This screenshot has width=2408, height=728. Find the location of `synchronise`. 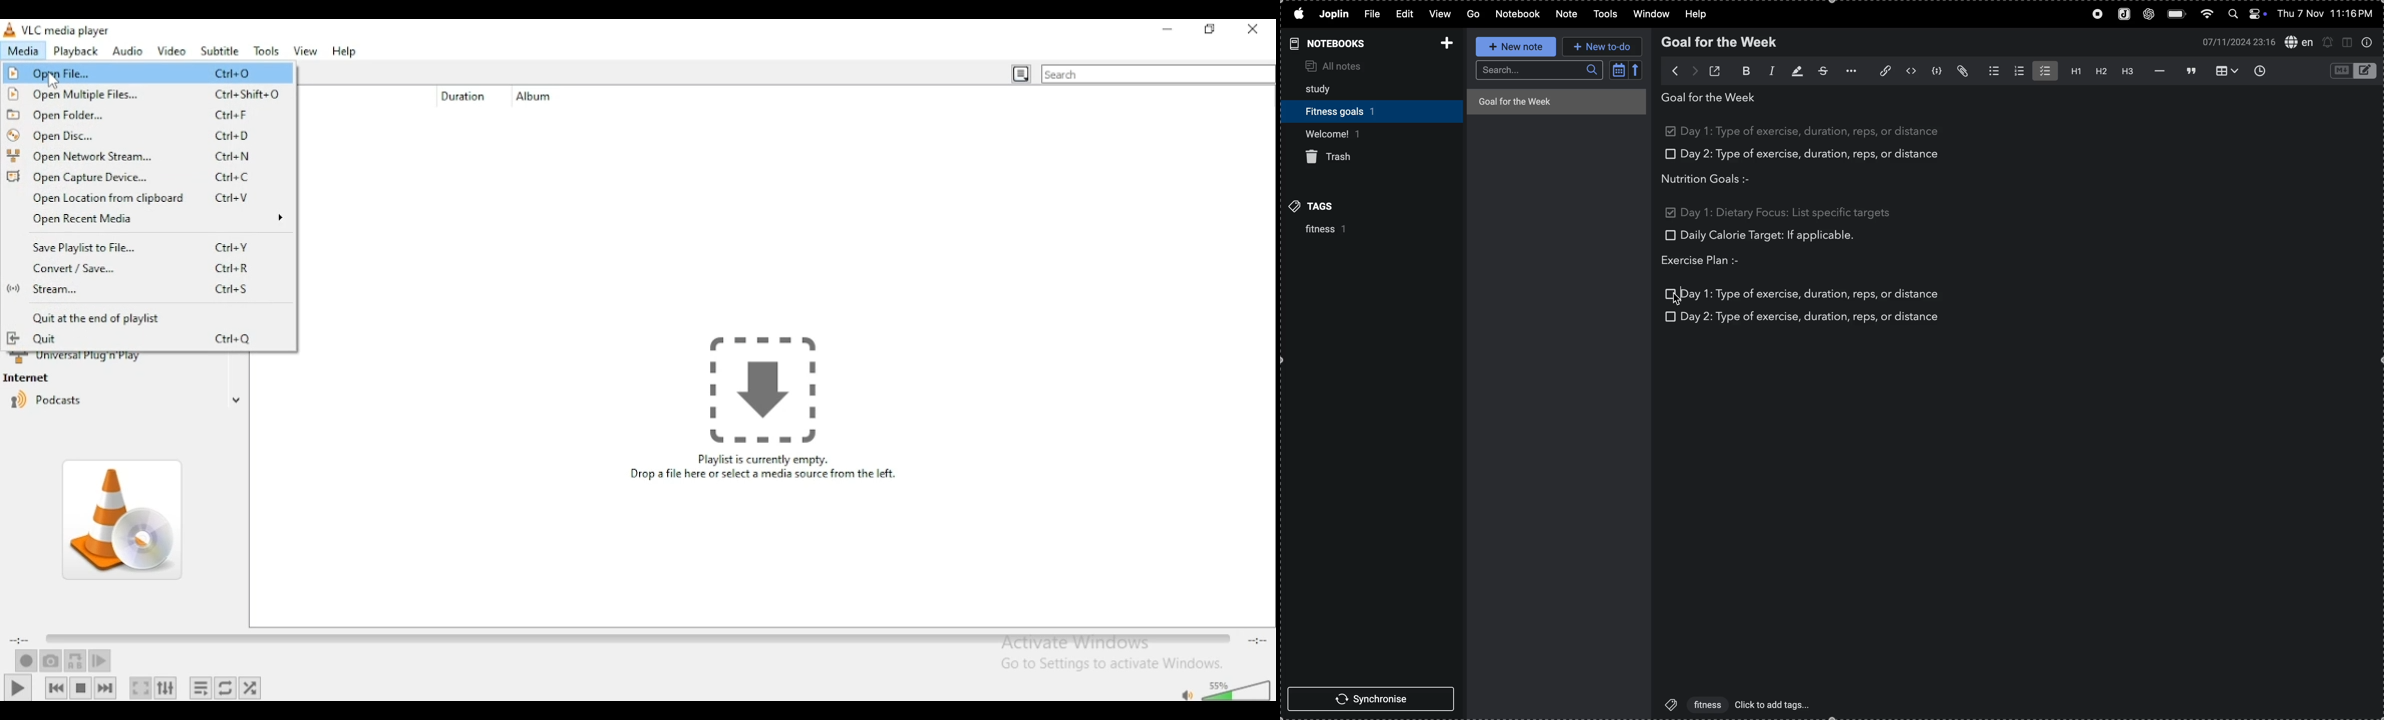

synchronise is located at coordinates (1369, 699).